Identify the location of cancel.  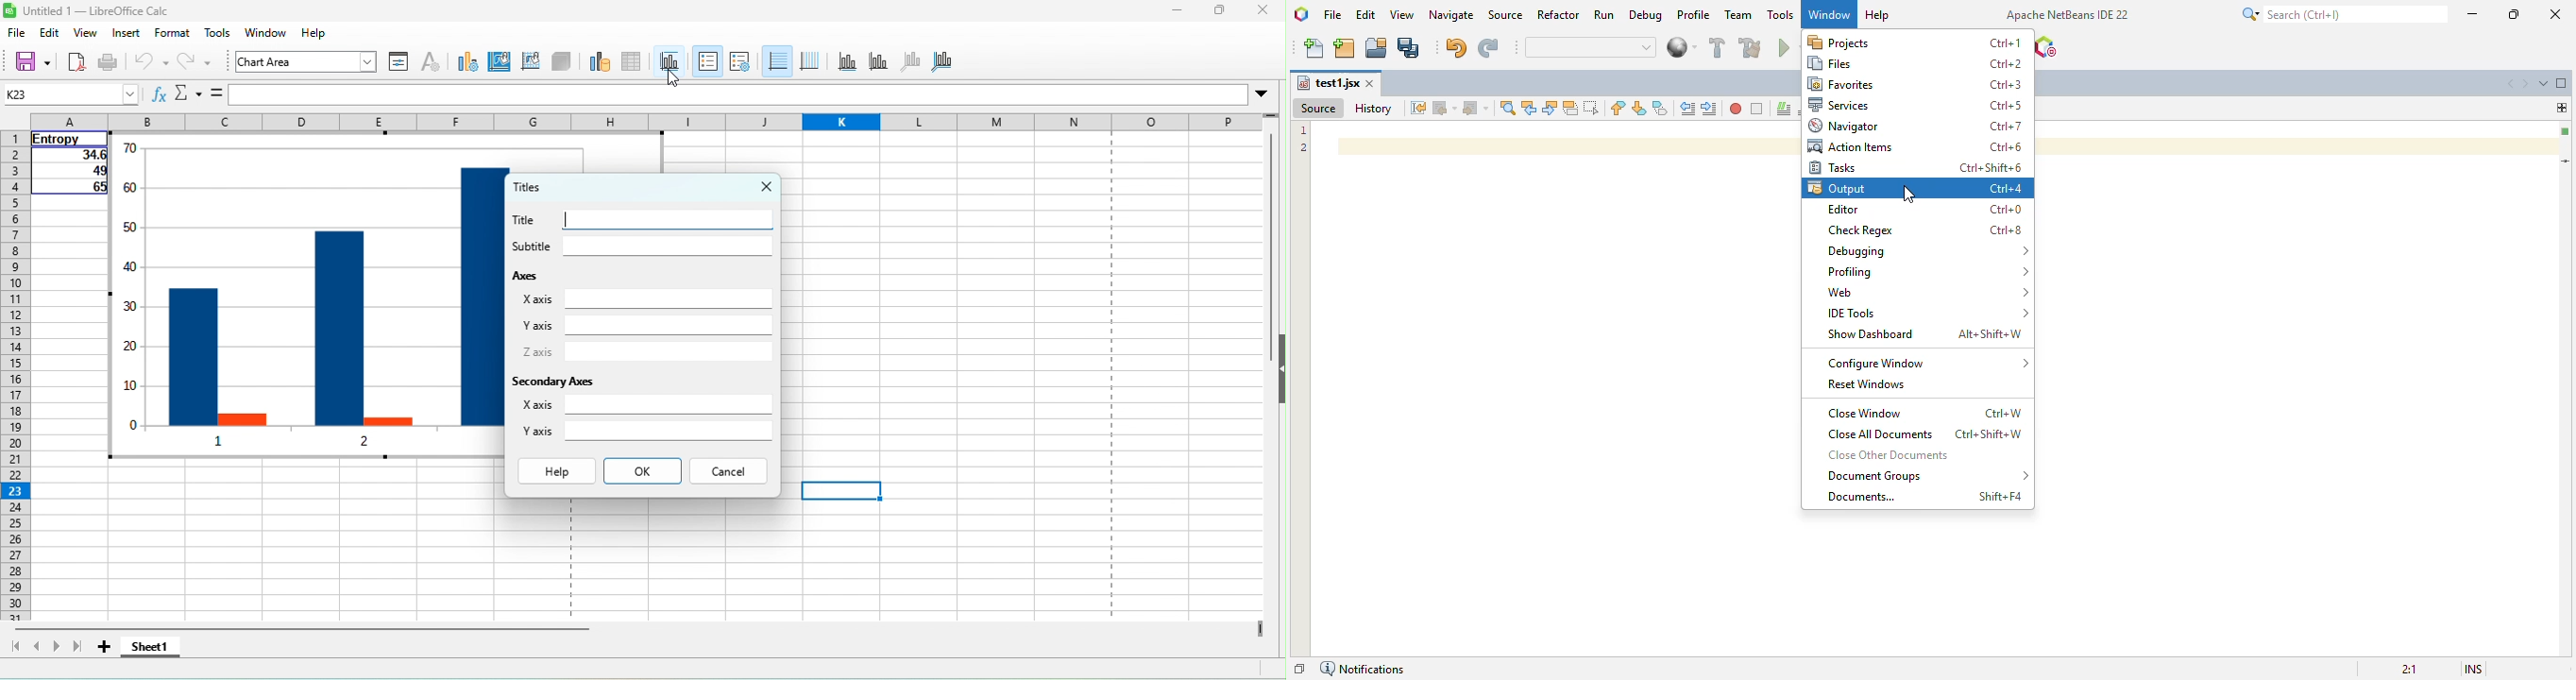
(731, 472).